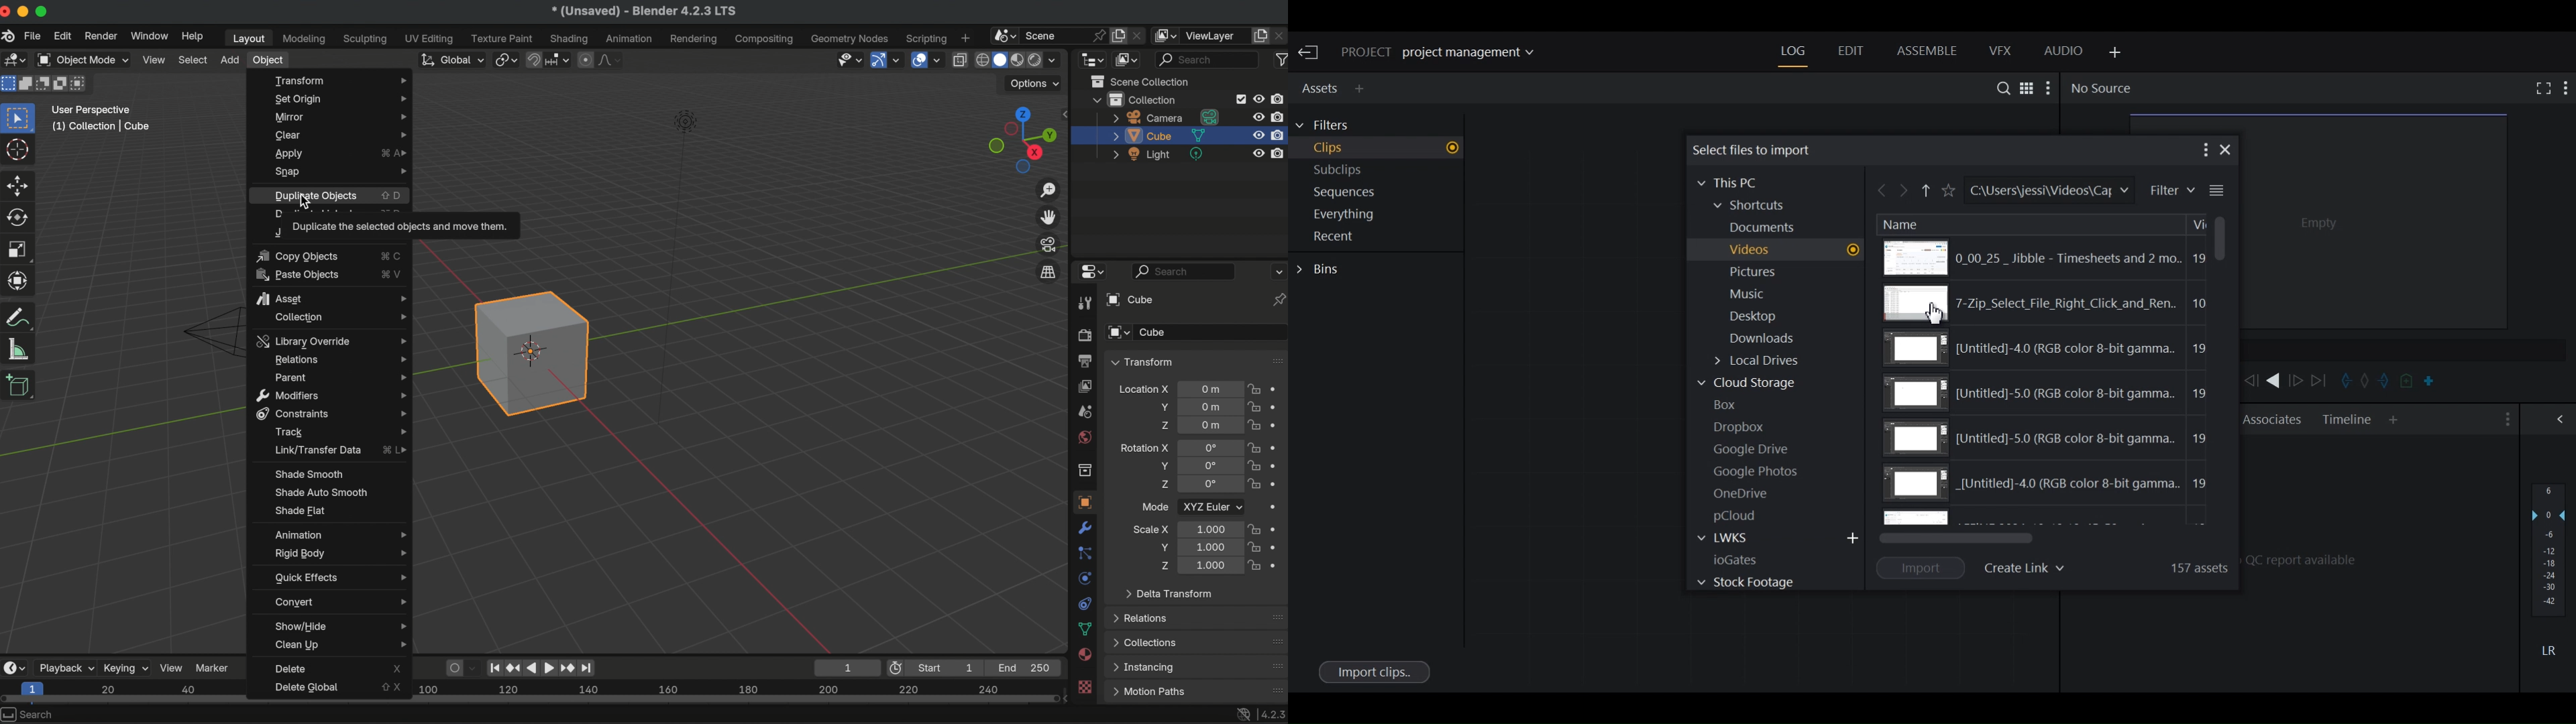  Describe the element at coordinates (2040, 257) in the screenshot. I see `jibble timesheet` at that location.